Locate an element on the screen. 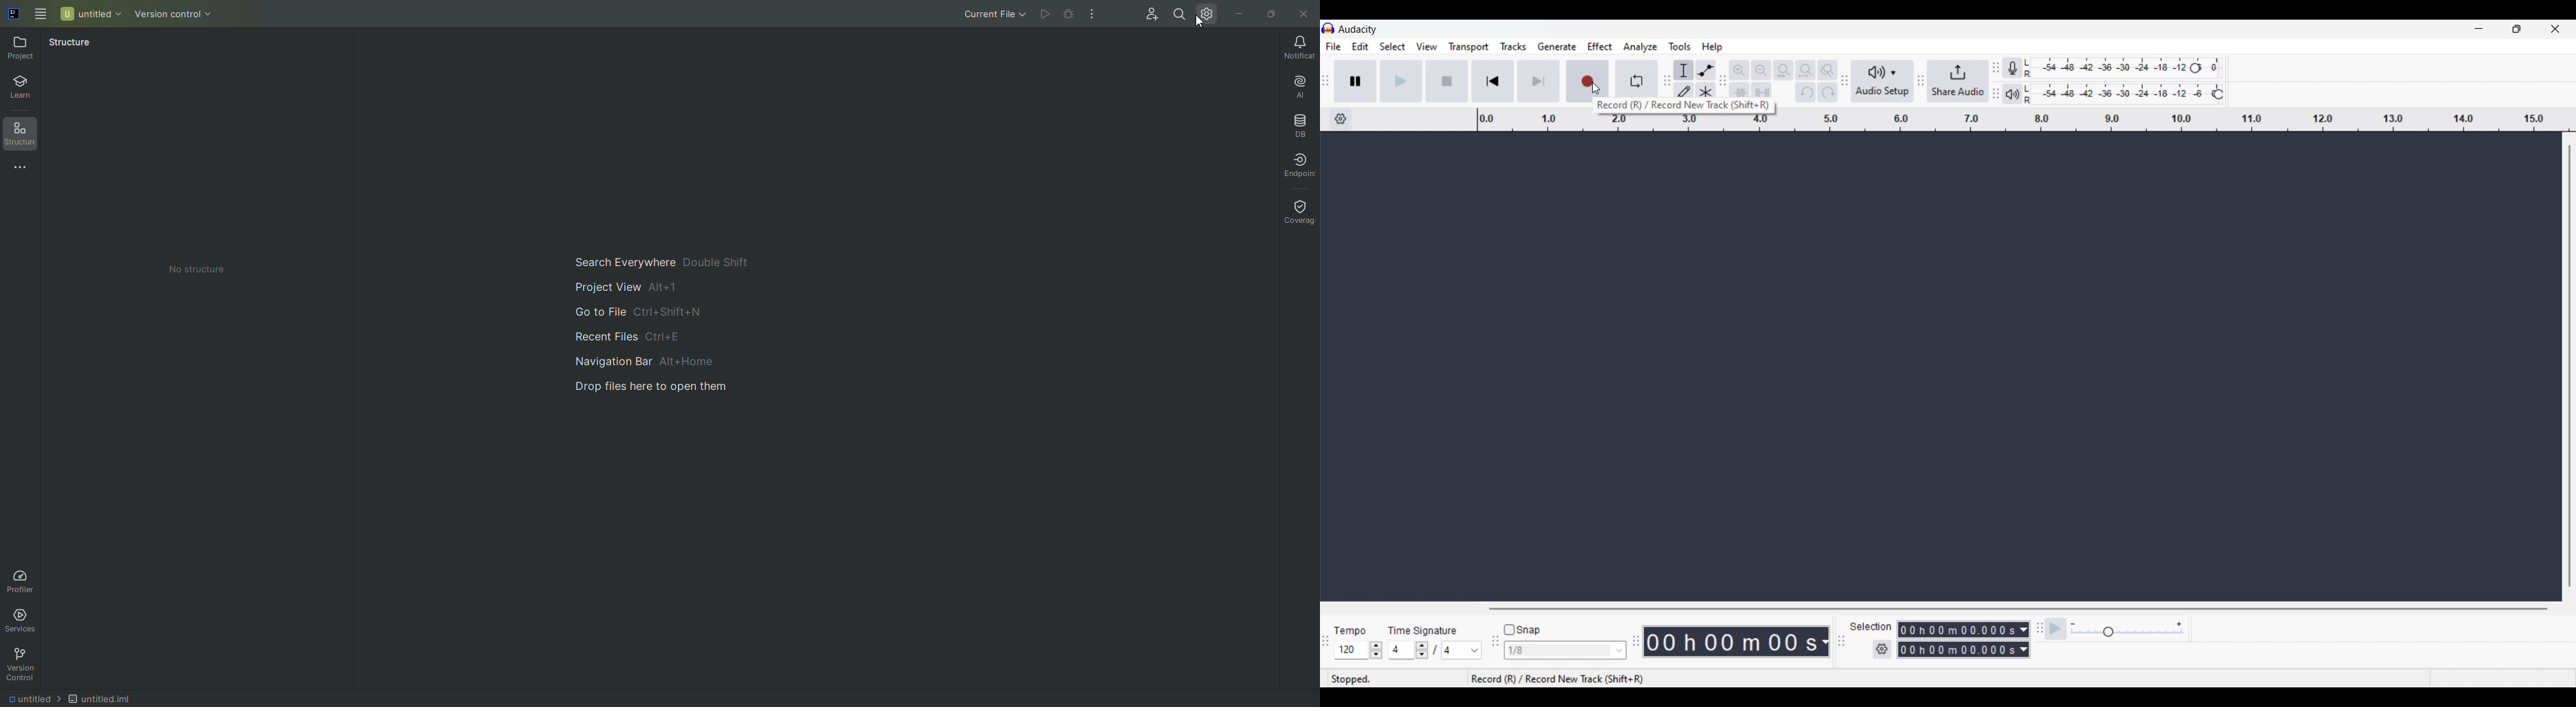 The height and width of the screenshot is (728, 2576). Zoom in is located at coordinates (1739, 70).